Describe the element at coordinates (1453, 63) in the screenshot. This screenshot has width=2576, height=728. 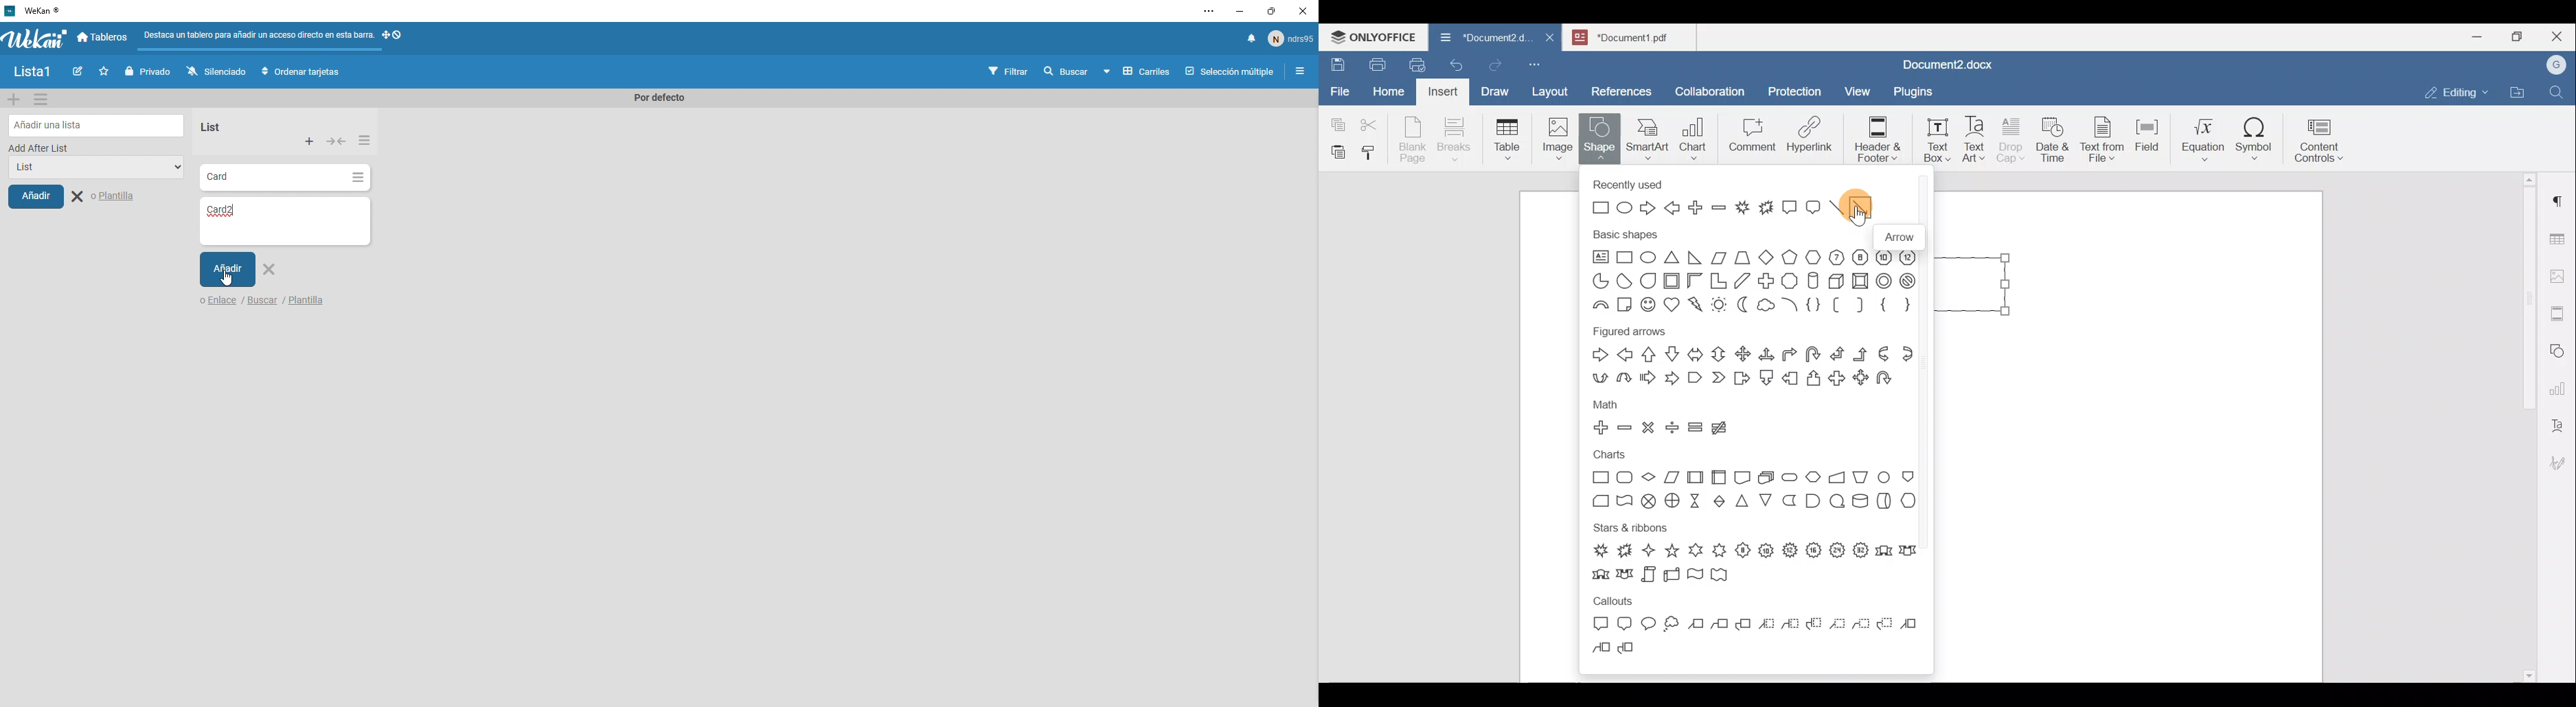
I see `Undo` at that location.